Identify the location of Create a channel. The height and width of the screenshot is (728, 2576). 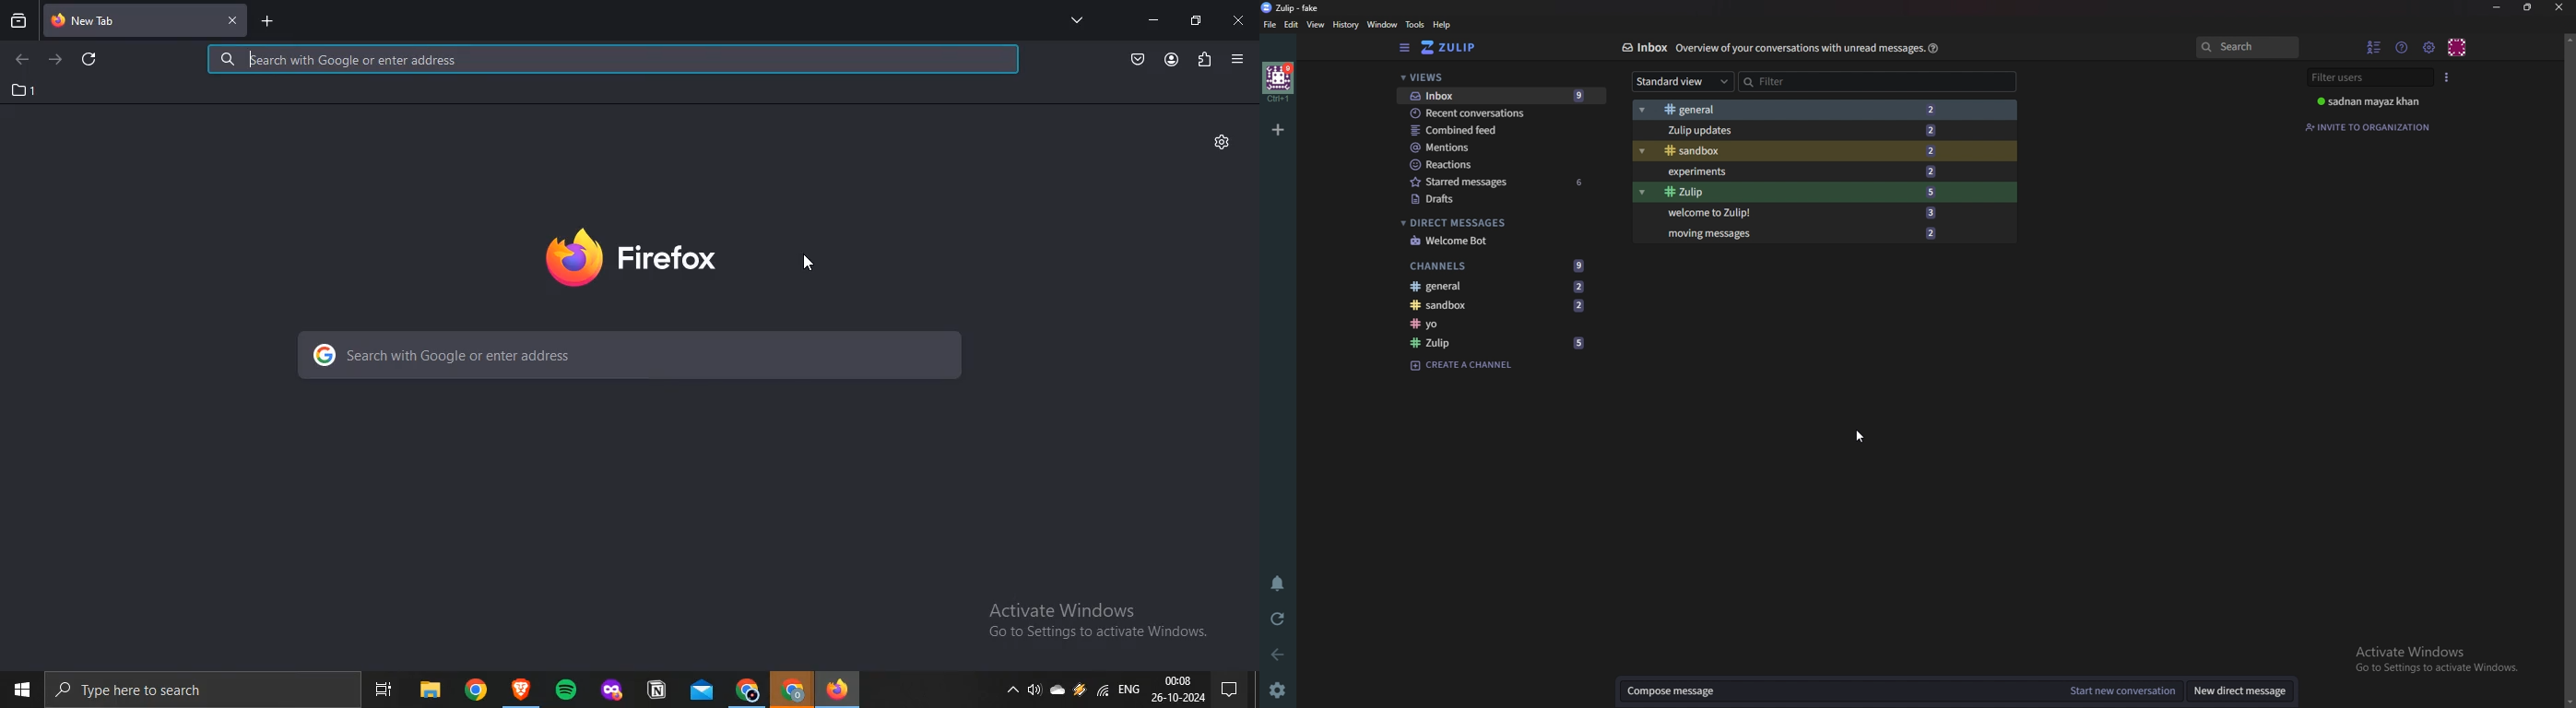
(1491, 365).